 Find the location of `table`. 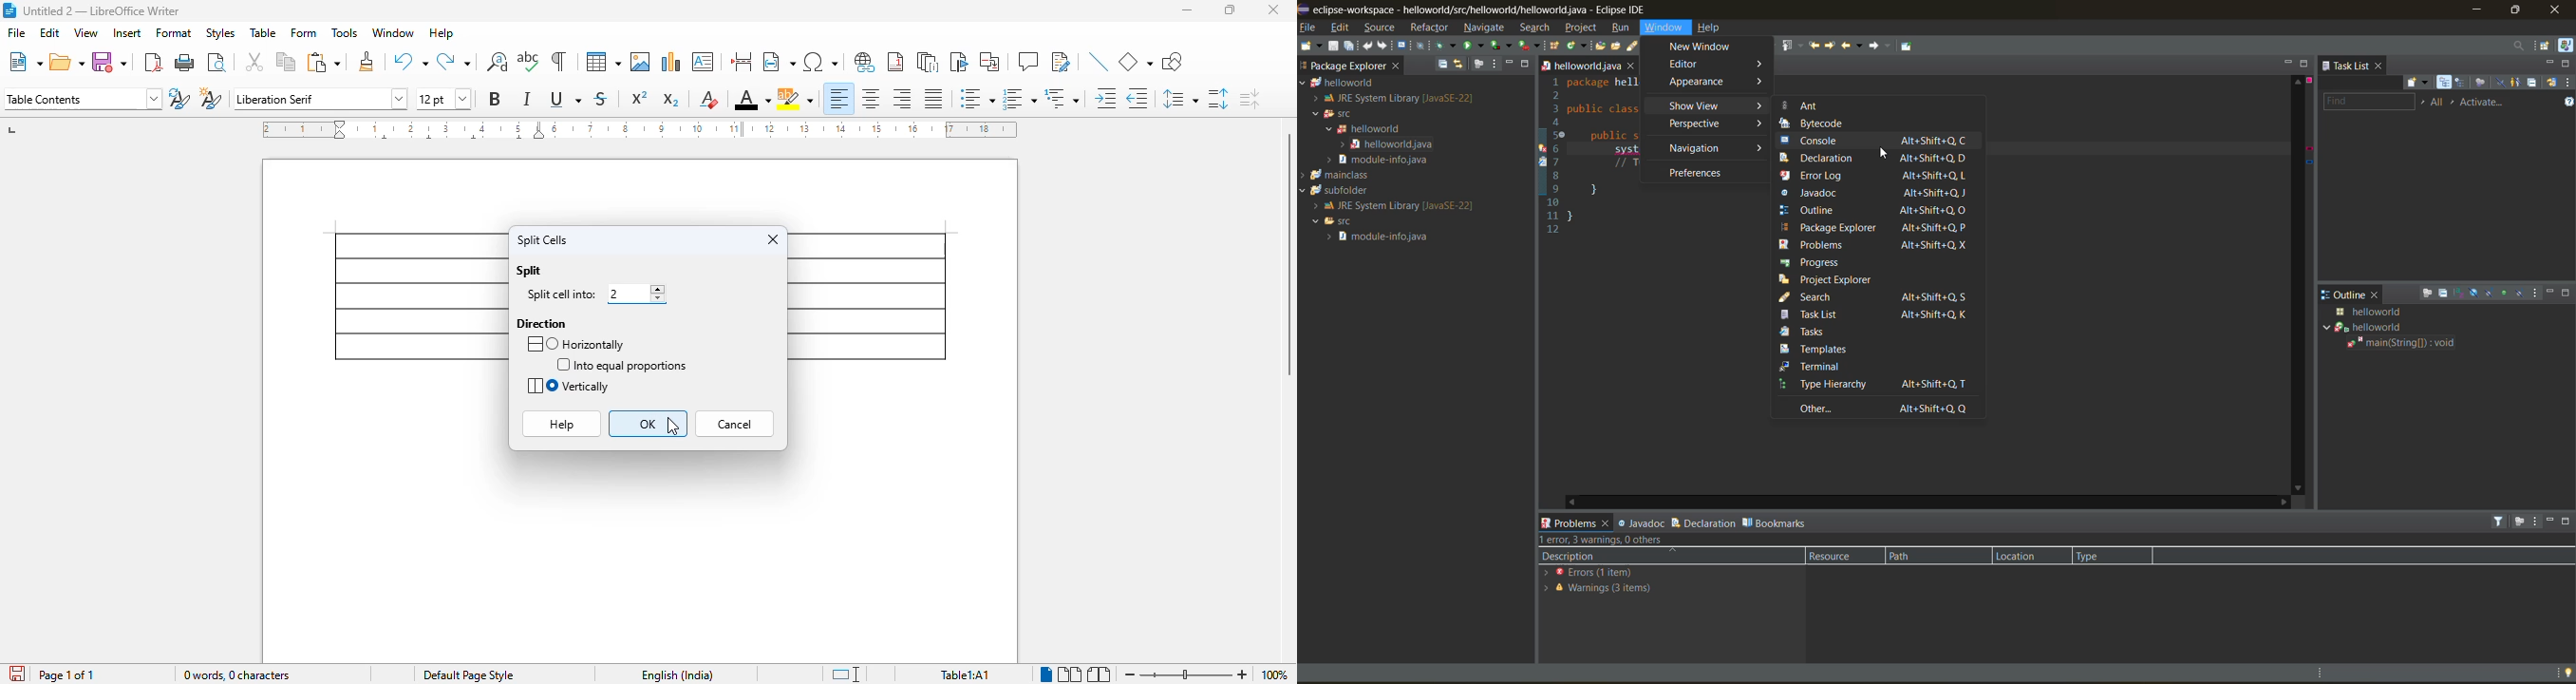

table is located at coordinates (603, 62).